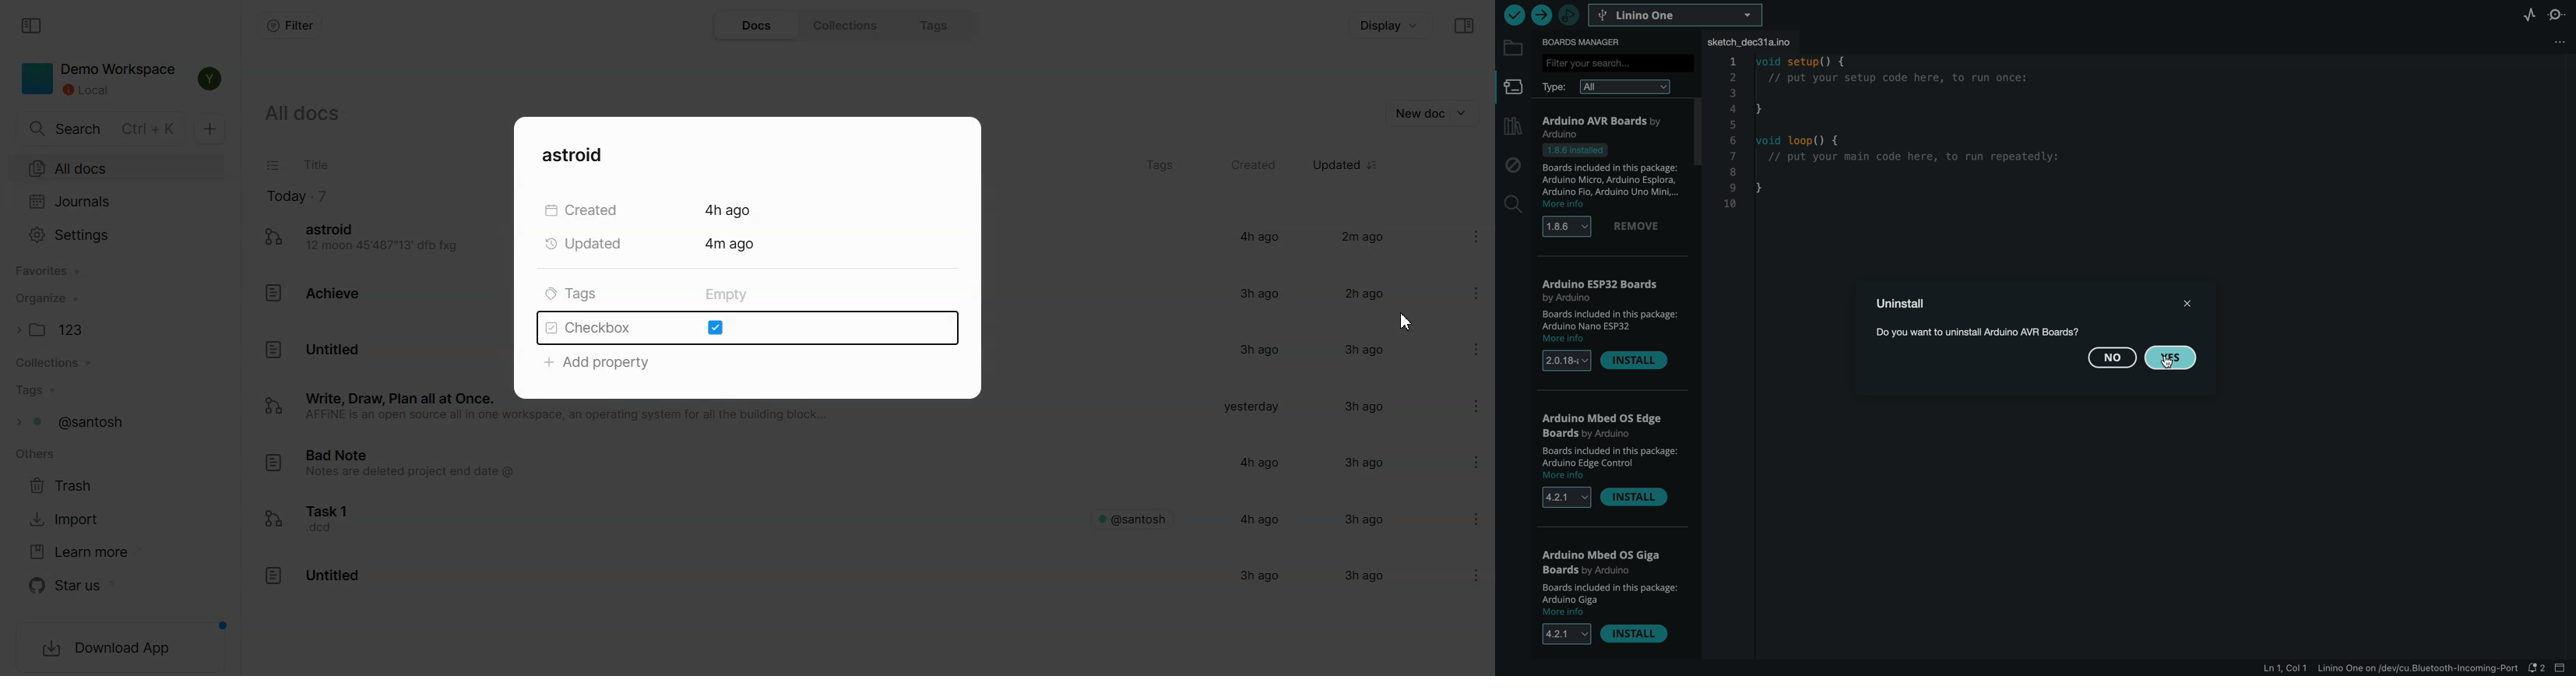 The image size is (2576, 700). I want to click on Collapse sidebar, so click(1464, 26).